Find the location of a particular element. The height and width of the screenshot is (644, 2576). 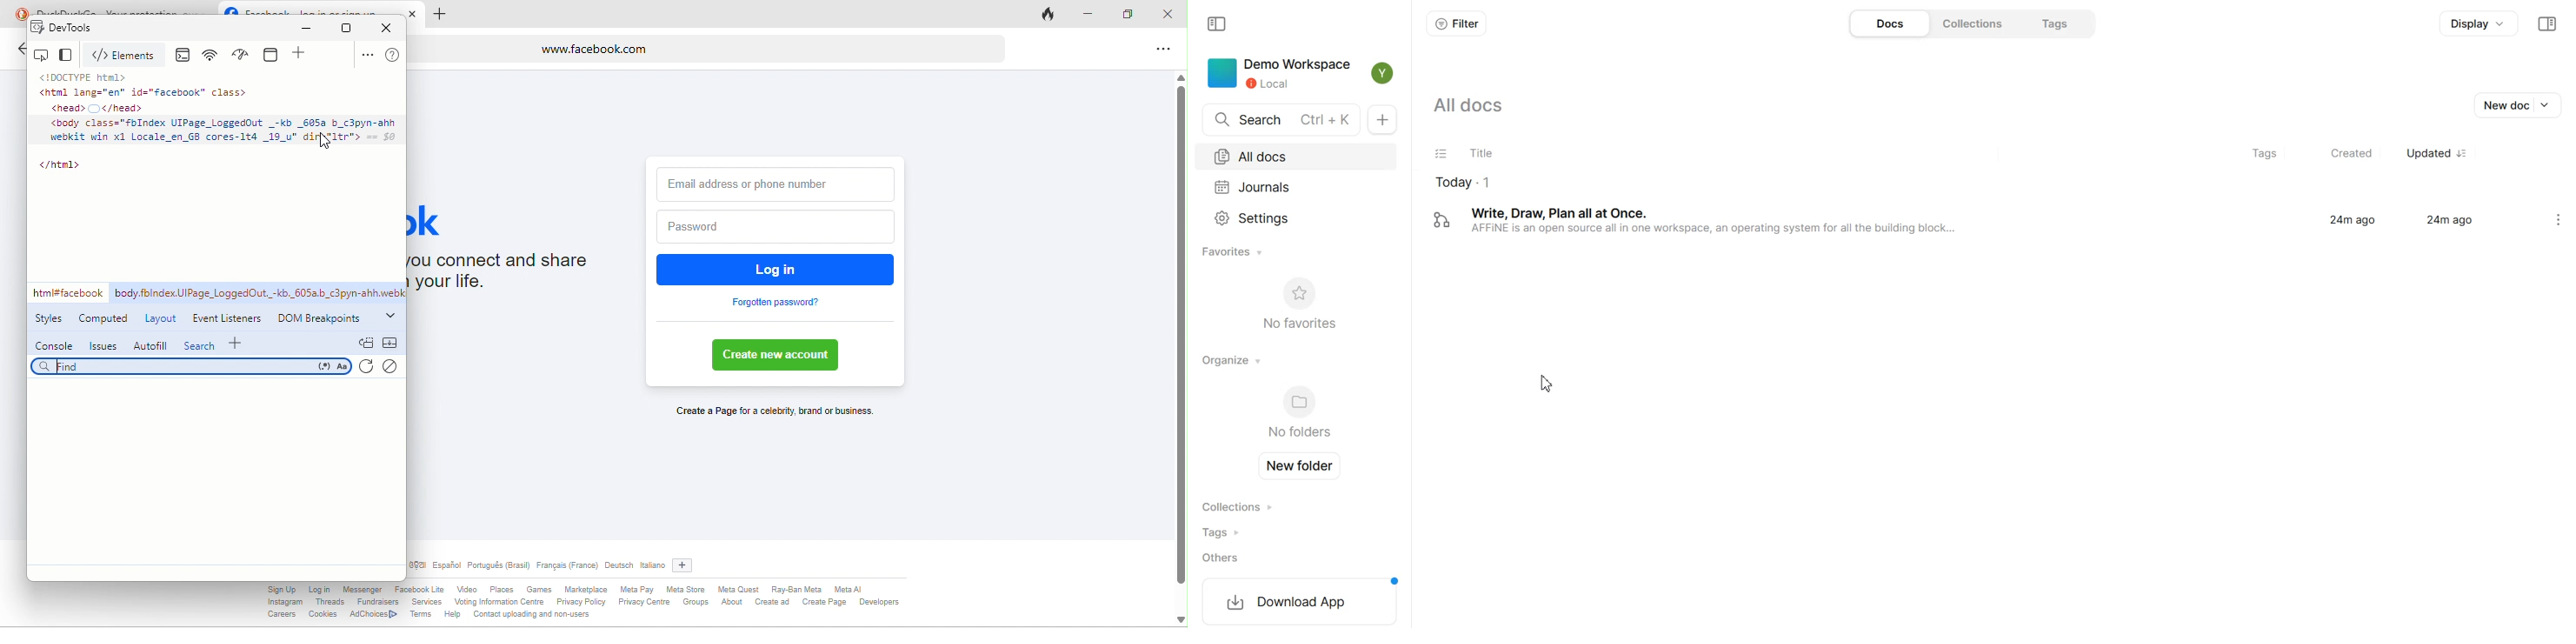

dropdown is located at coordinates (391, 314).